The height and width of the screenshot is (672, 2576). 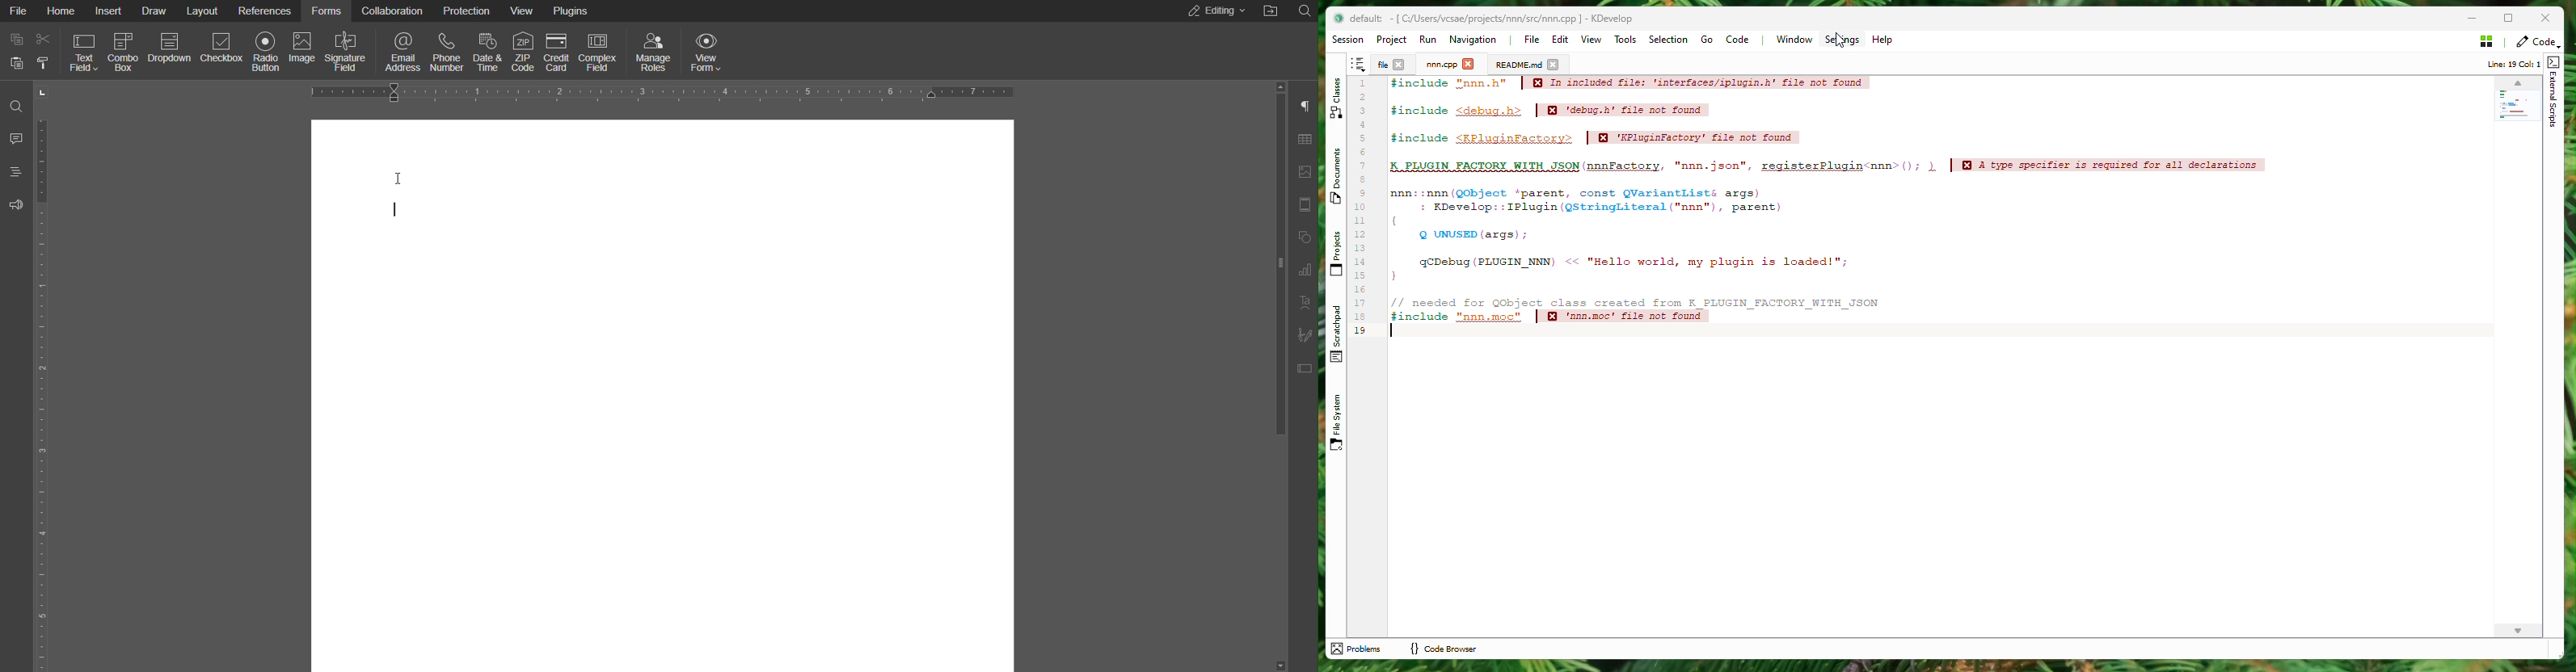 What do you see at coordinates (2544, 20) in the screenshot?
I see `Close` at bounding box center [2544, 20].